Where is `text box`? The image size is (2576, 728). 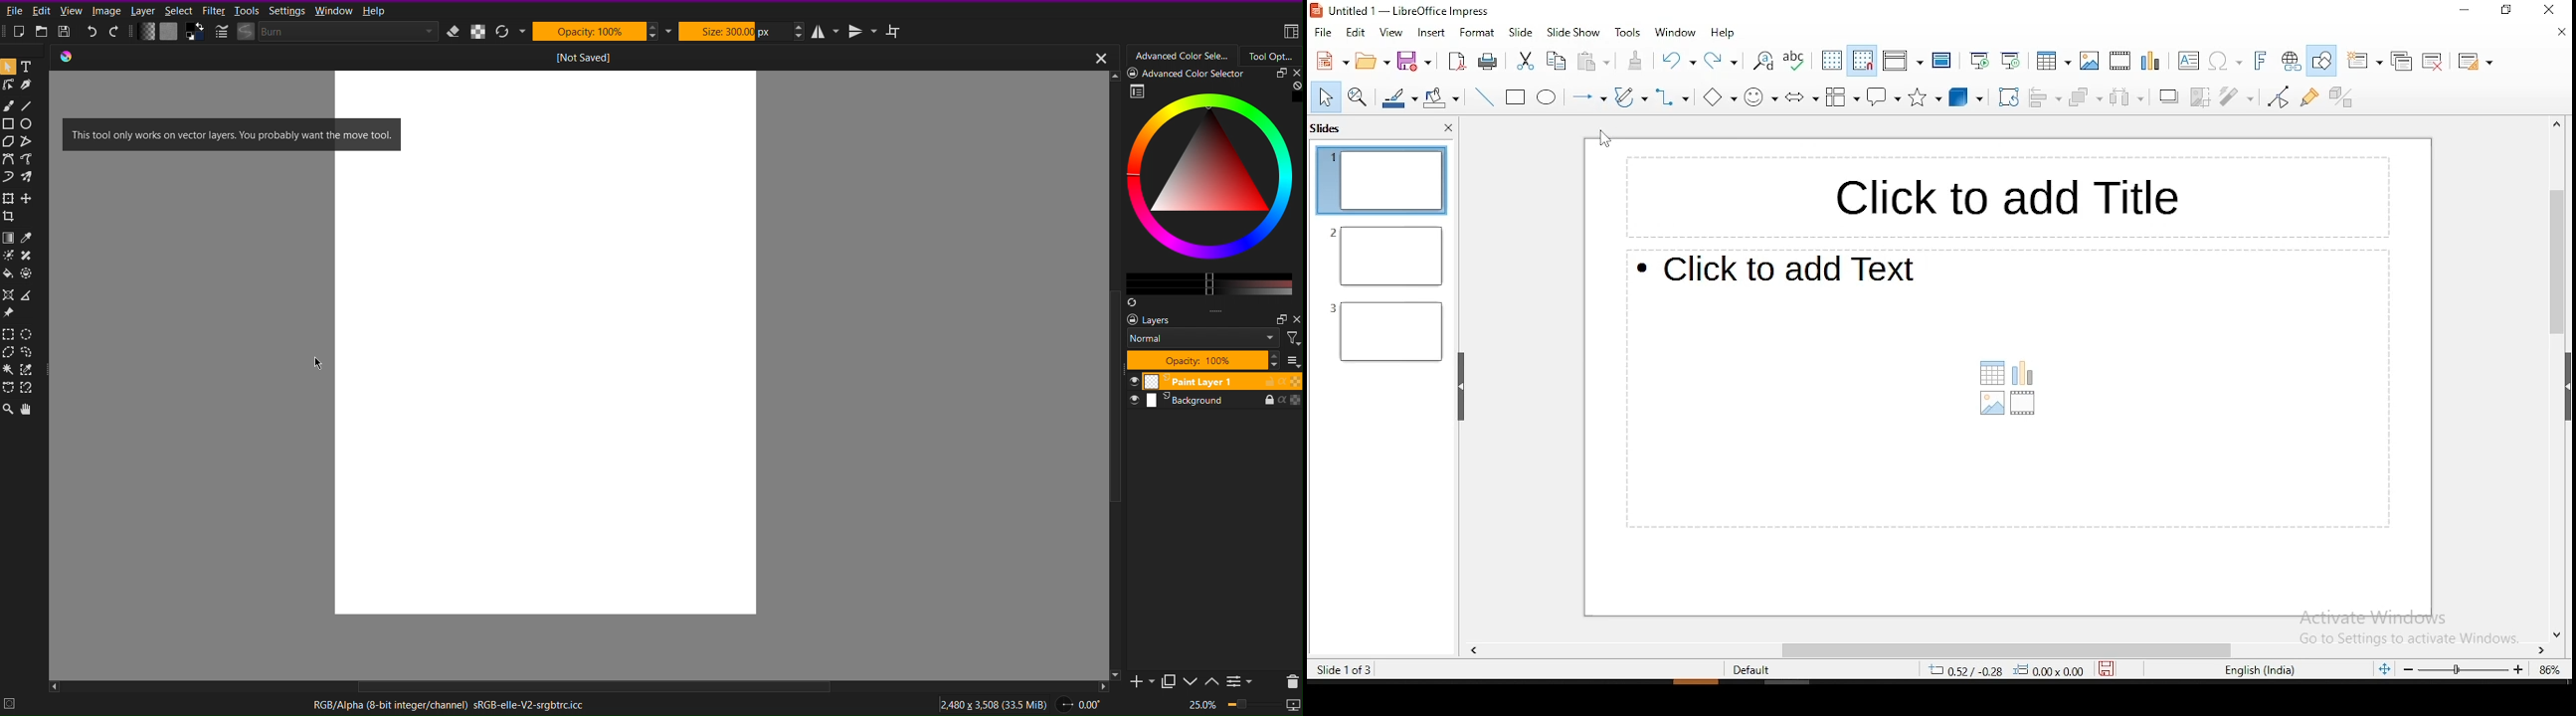 text box is located at coordinates (2003, 394).